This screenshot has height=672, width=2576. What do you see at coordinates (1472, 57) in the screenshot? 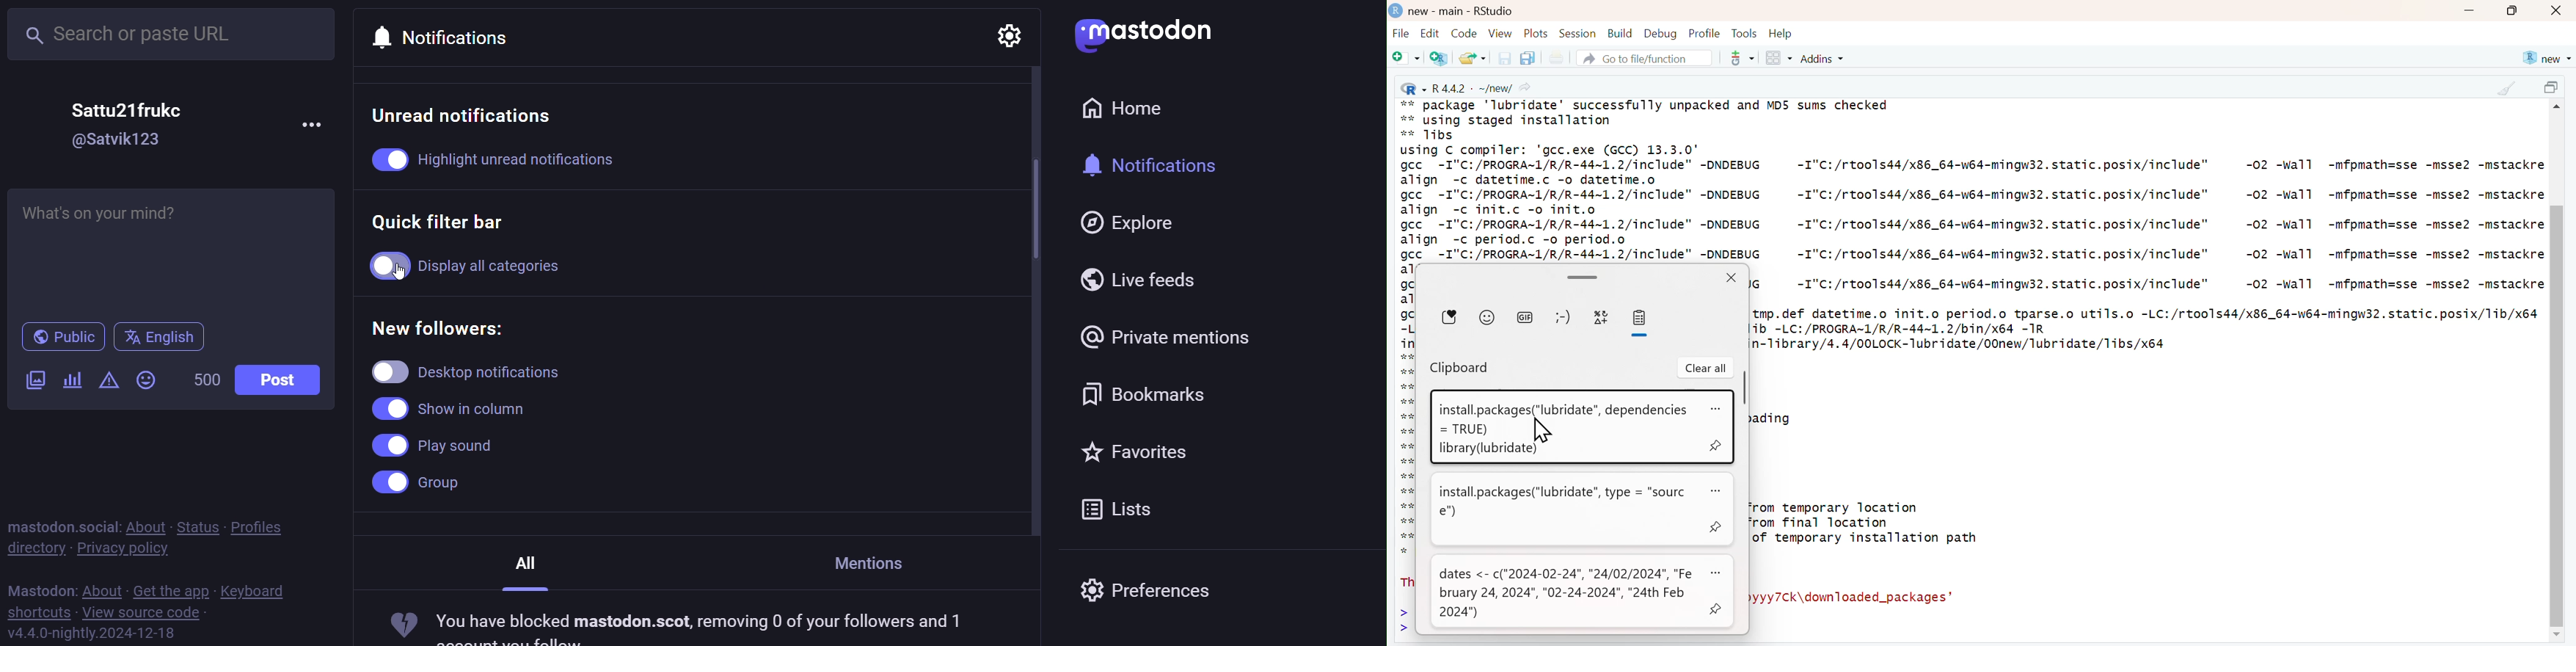
I see `open an existing file` at bounding box center [1472, 57].